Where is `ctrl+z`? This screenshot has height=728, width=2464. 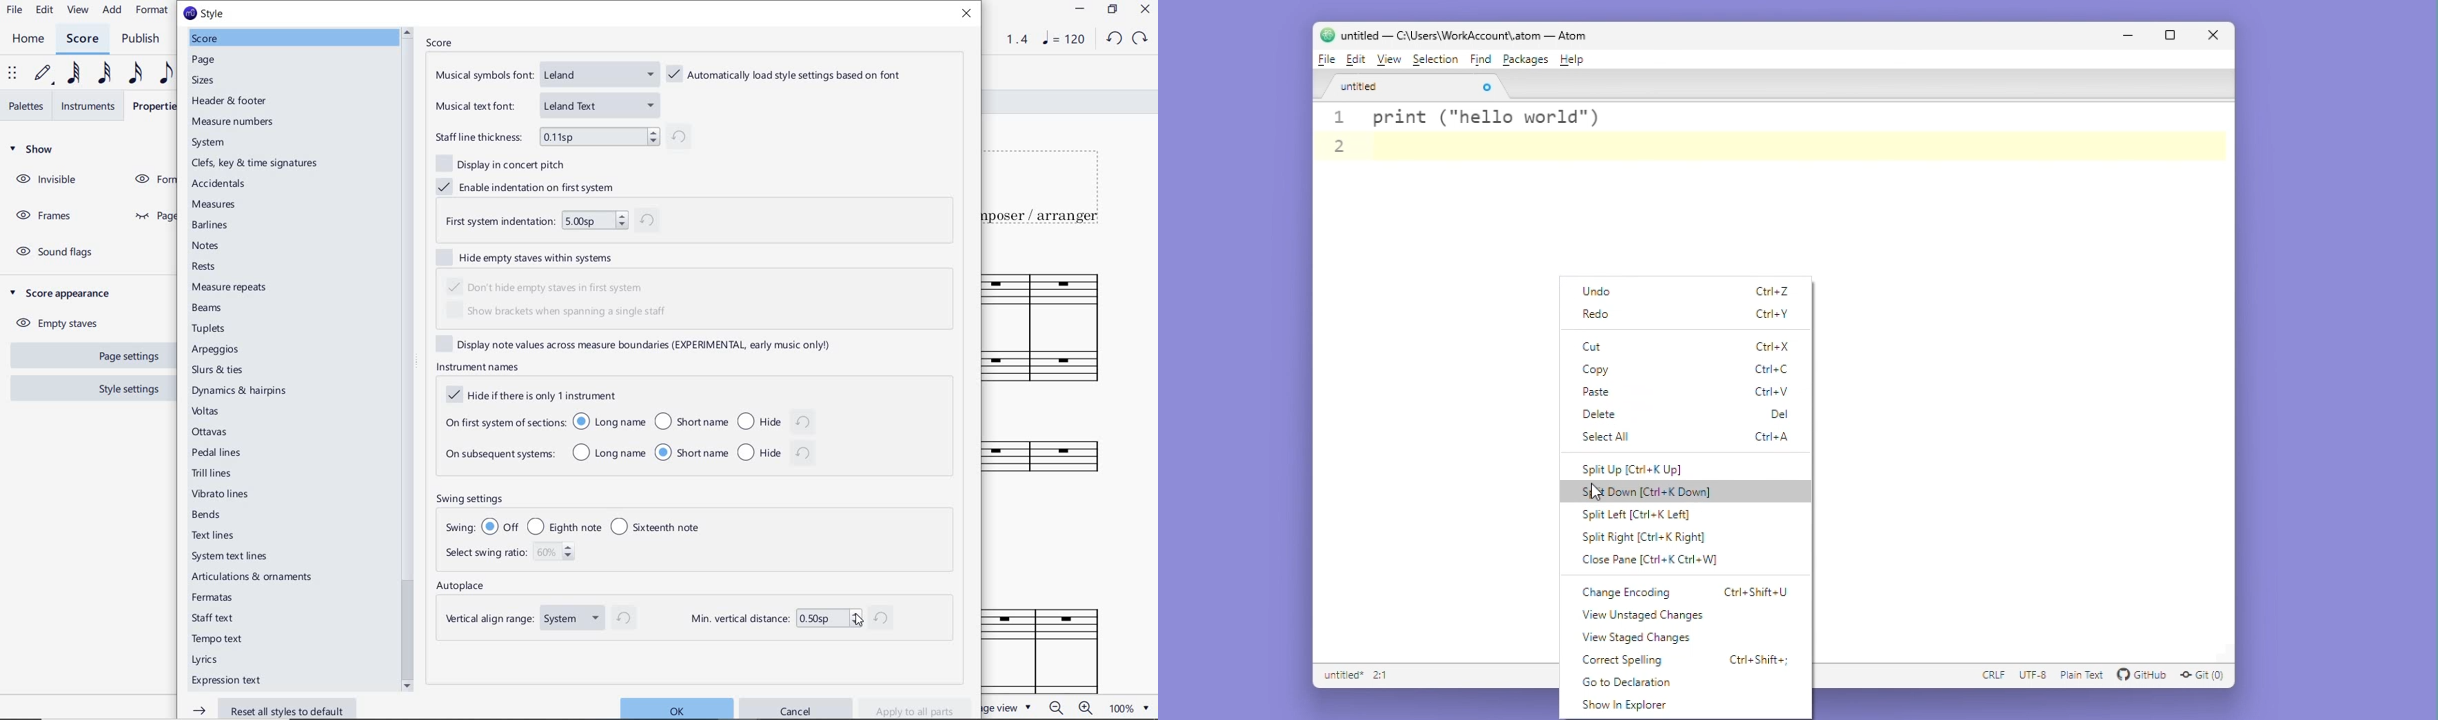
ctrl+z is located at coordinates (1775, 291).